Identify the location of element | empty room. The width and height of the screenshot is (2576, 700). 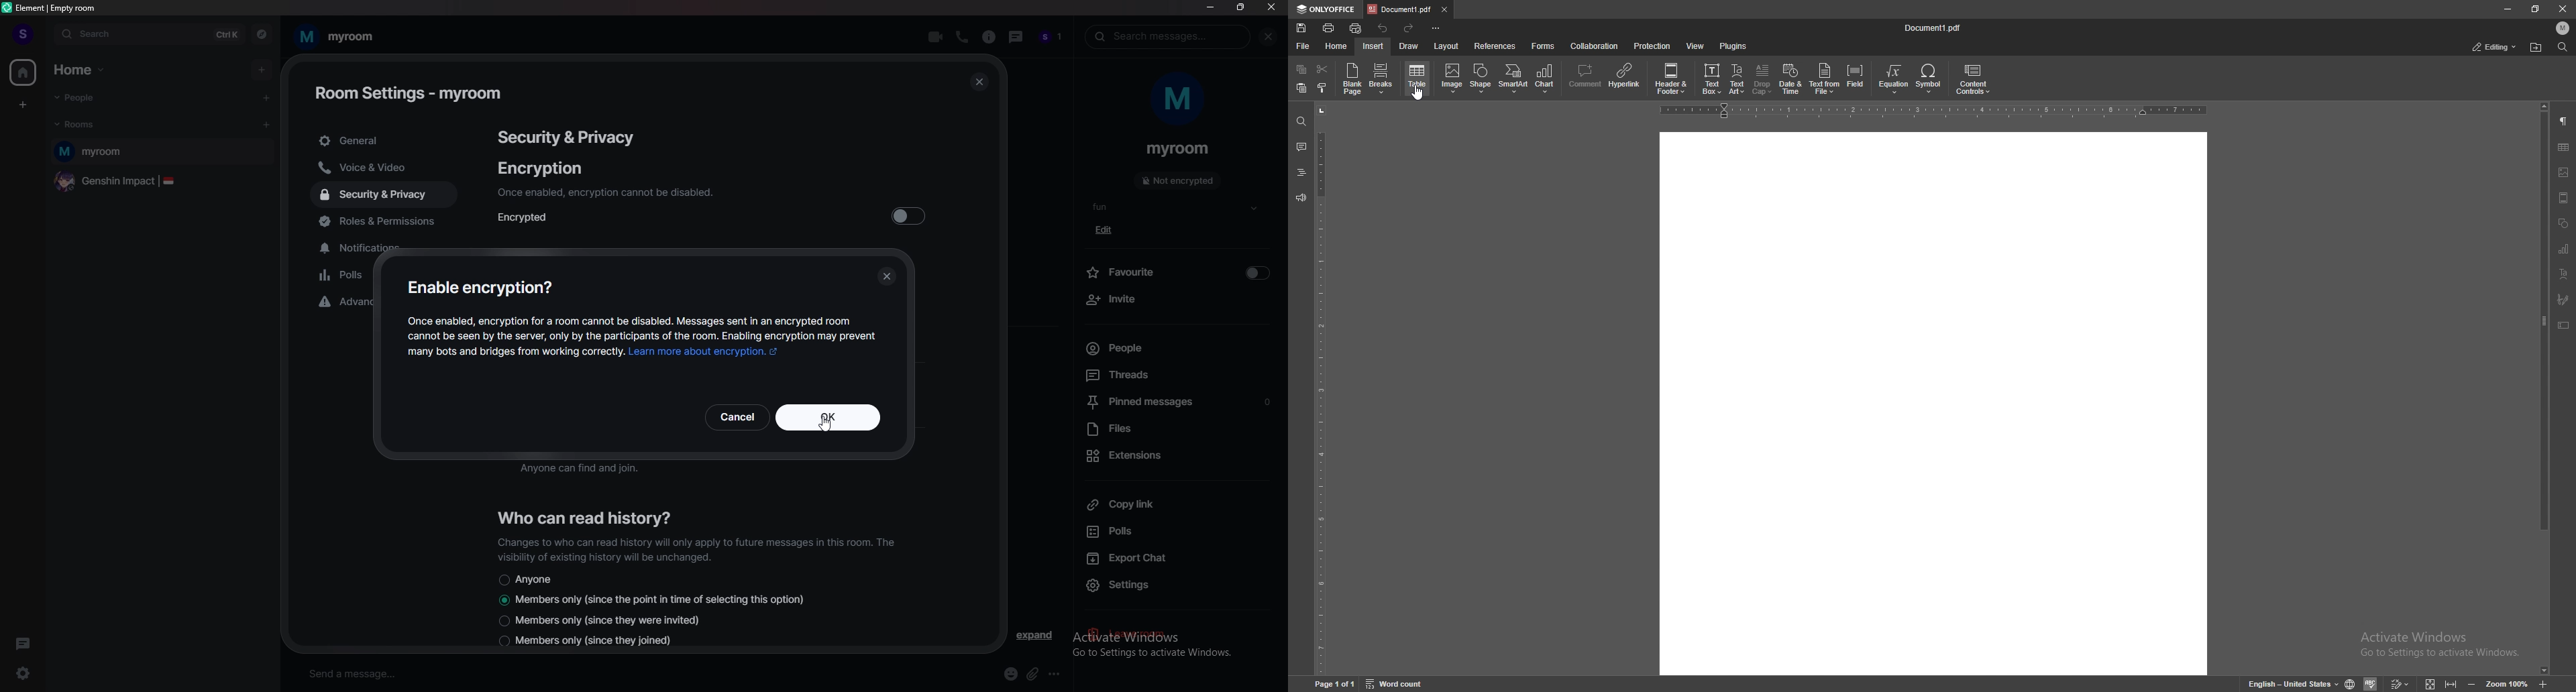
(57, 7).